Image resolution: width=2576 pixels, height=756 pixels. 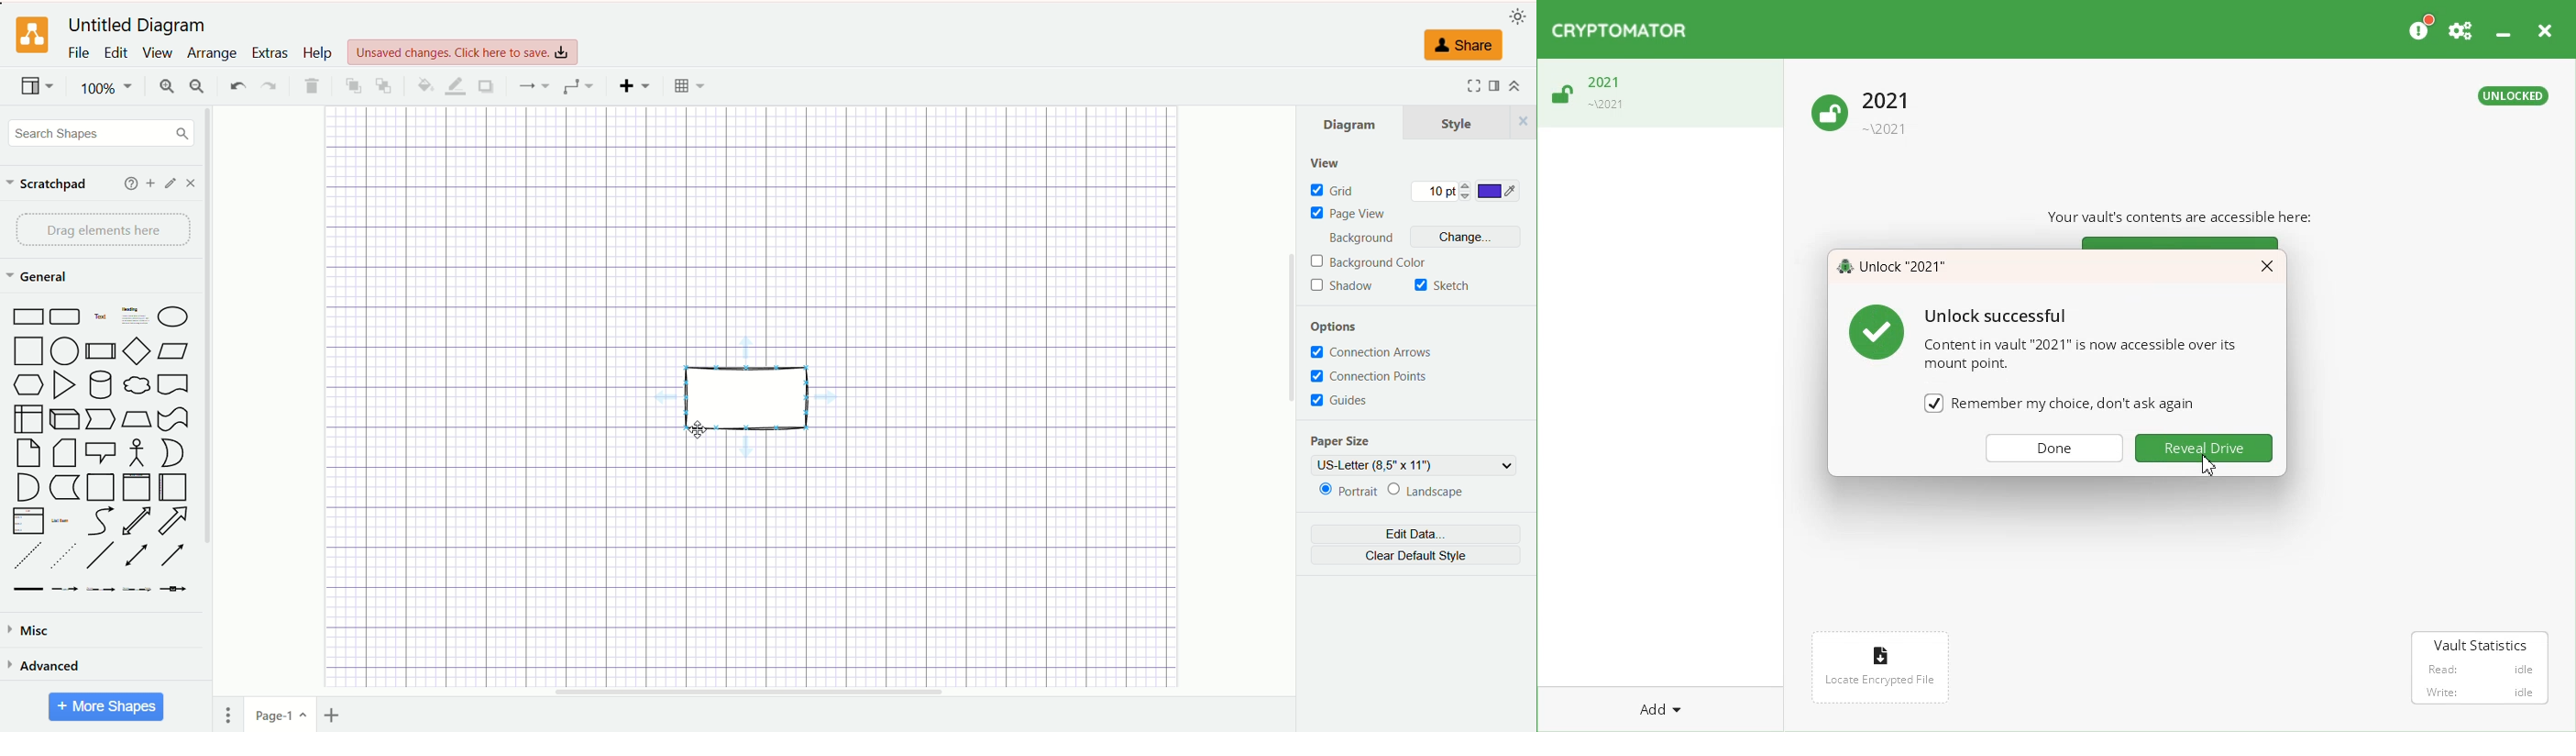 What do you see at coordinates (105, 707) in the screenshot?
I see `more shapes` at bounding box center [105, 707].